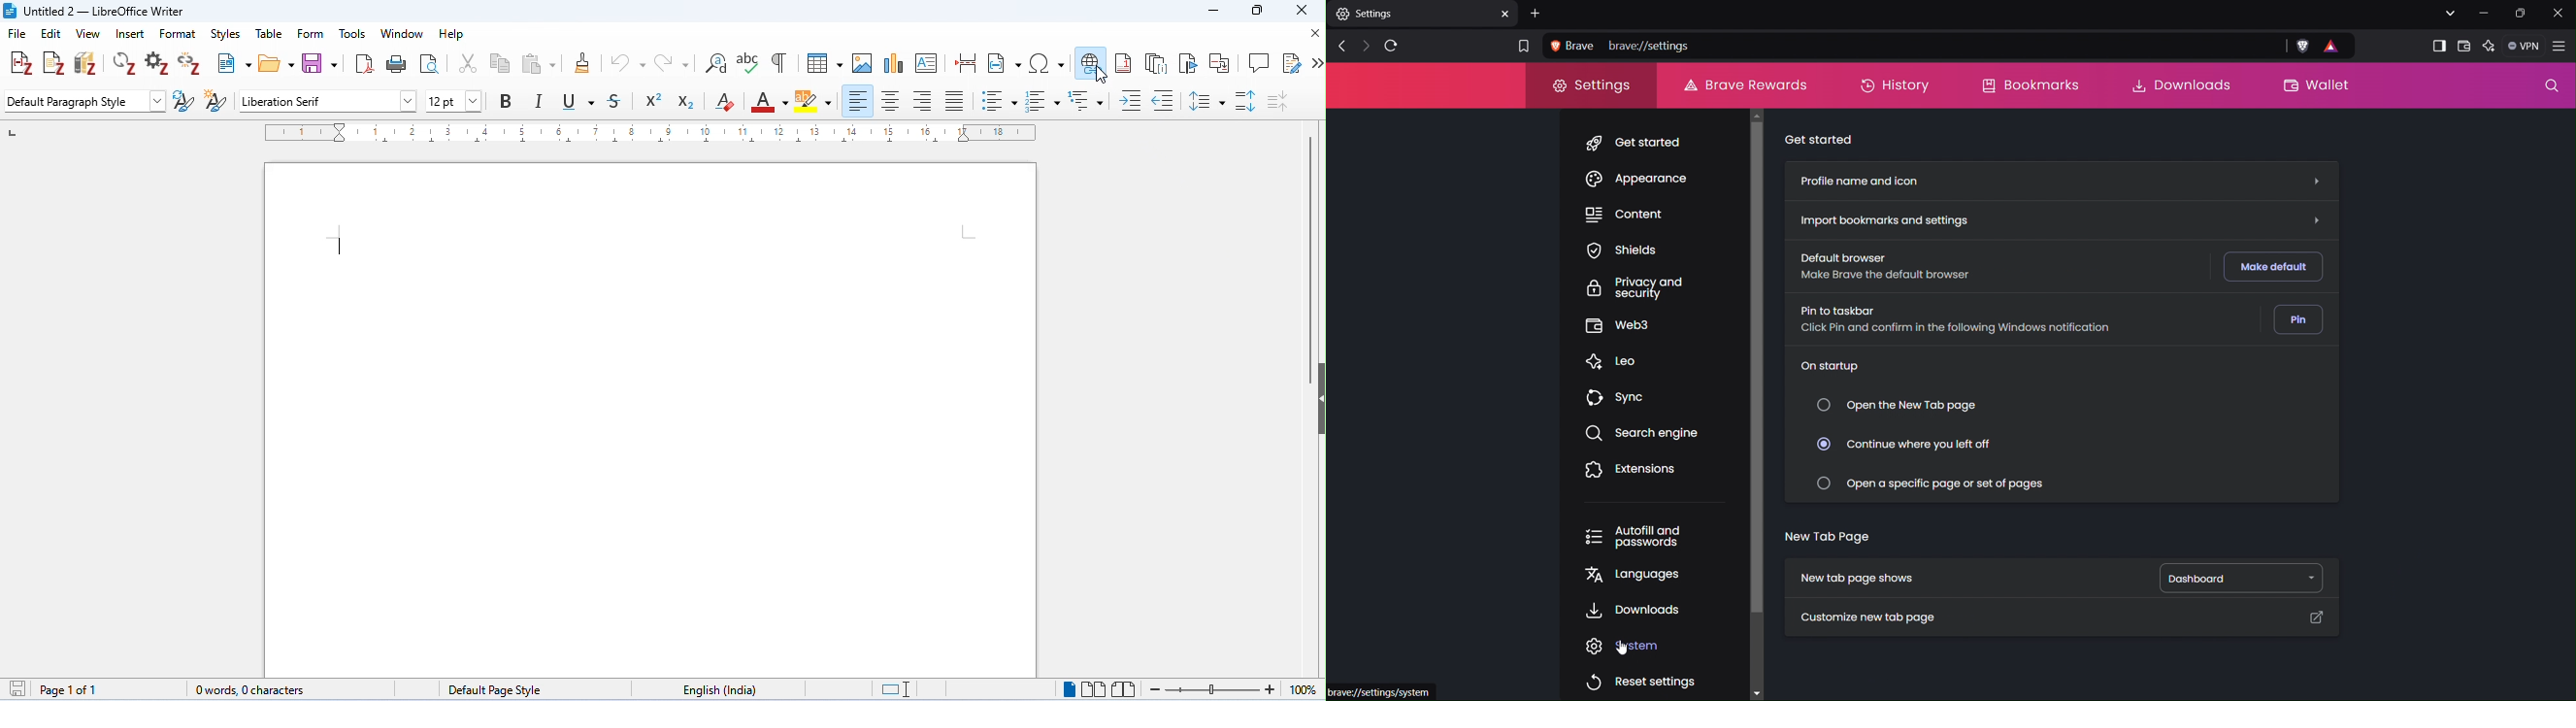 This screenshot has width=2576, height=728. What do you see at coordinates (615, 101) in the screenshot?
I see `strikethrough` at bounding box center [615, 101].